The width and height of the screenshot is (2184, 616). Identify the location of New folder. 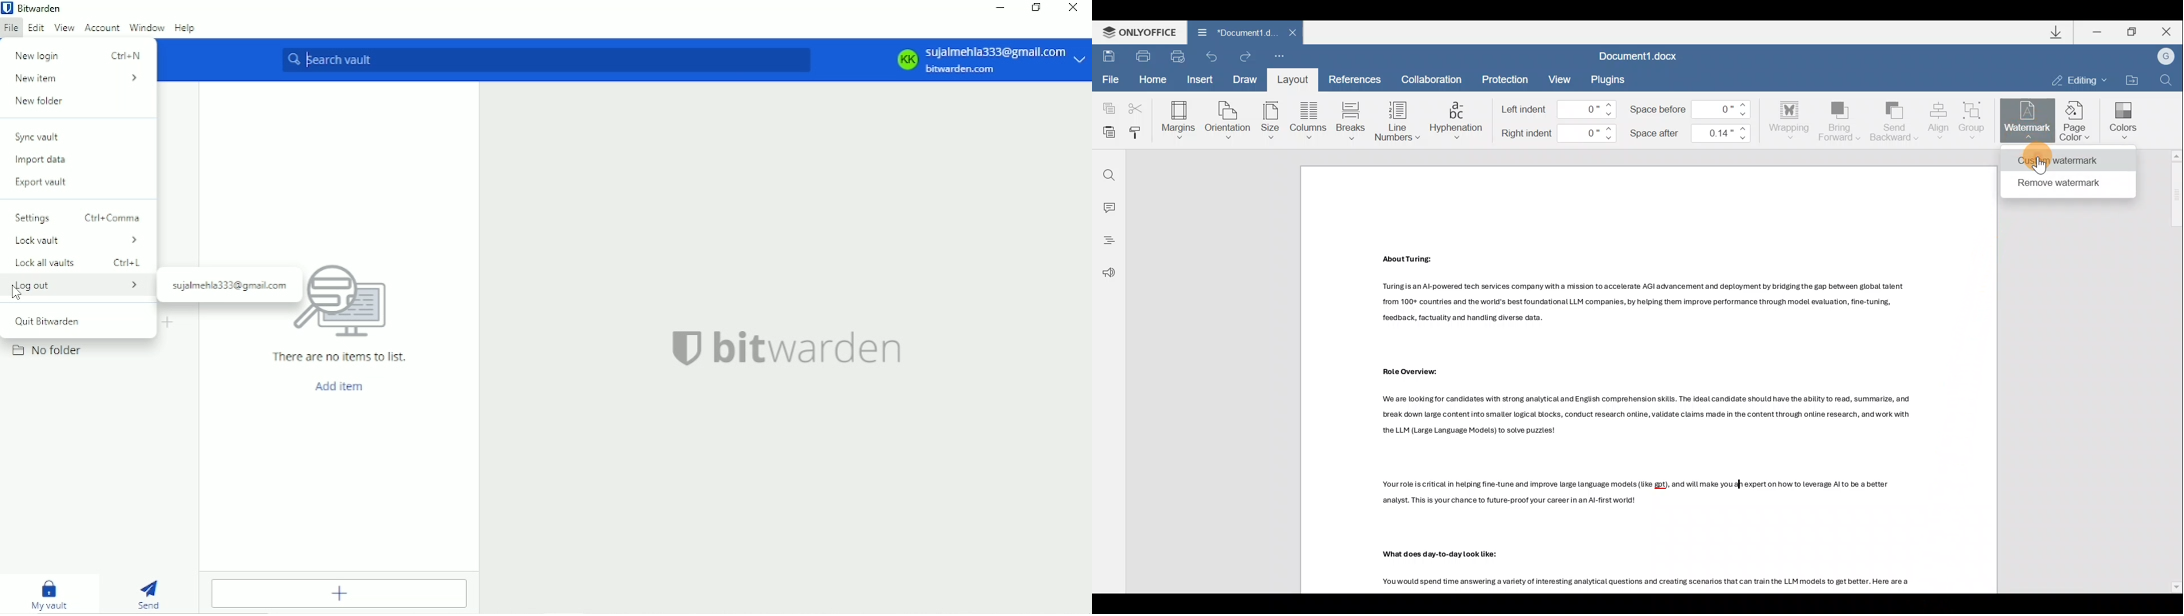
(40, 101).